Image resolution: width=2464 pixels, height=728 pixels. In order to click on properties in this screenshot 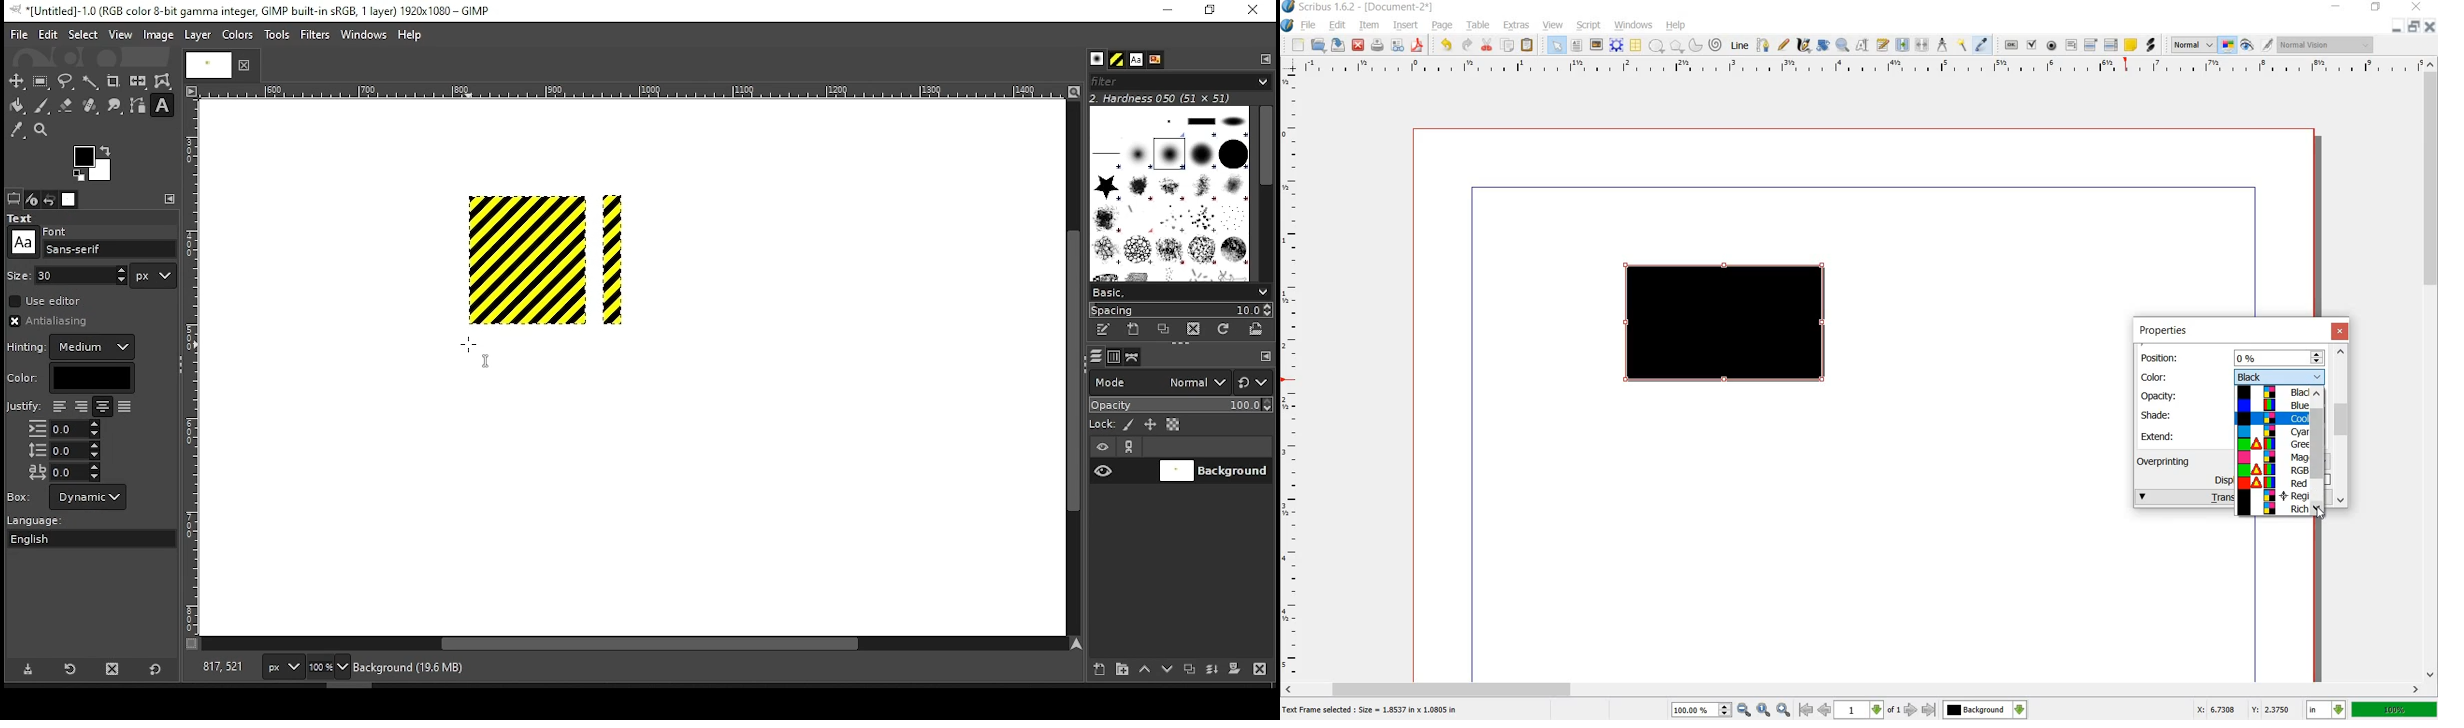, I will do `click(2163, 331)`.